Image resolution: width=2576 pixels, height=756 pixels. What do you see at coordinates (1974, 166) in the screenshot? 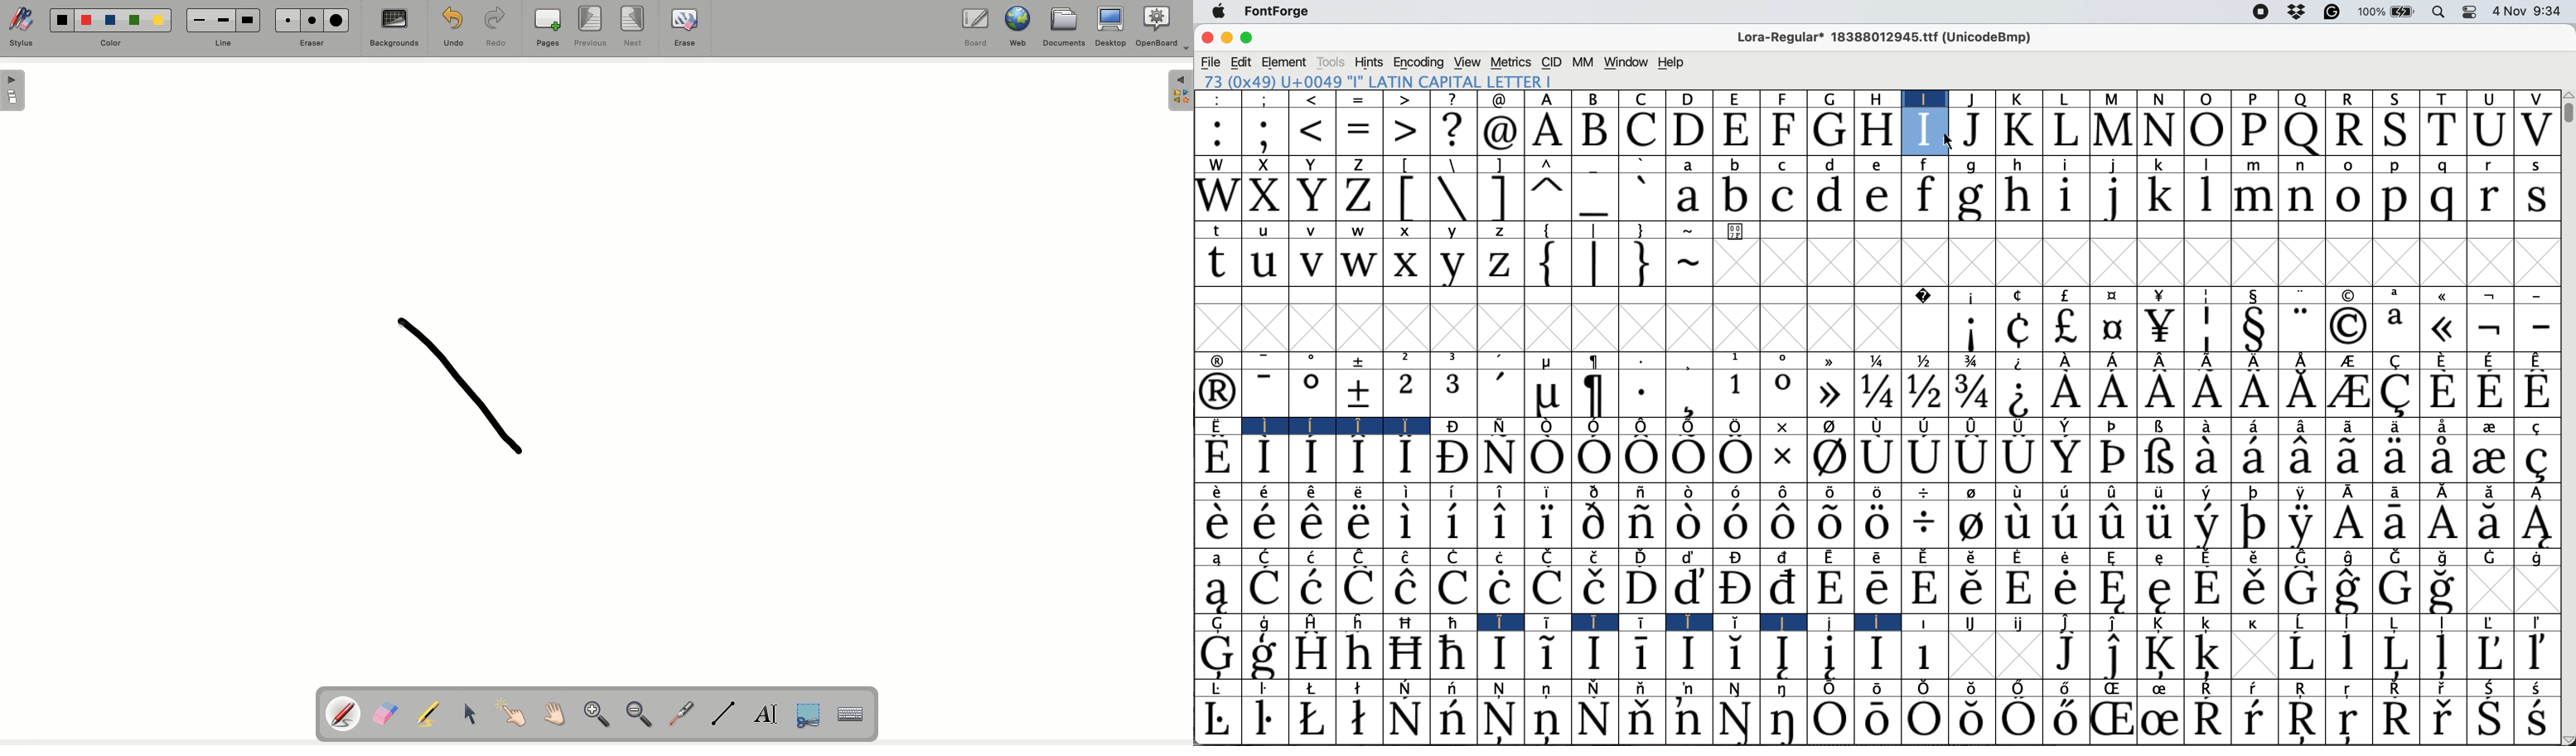
I see `g` at bounding box center [1974, 166].